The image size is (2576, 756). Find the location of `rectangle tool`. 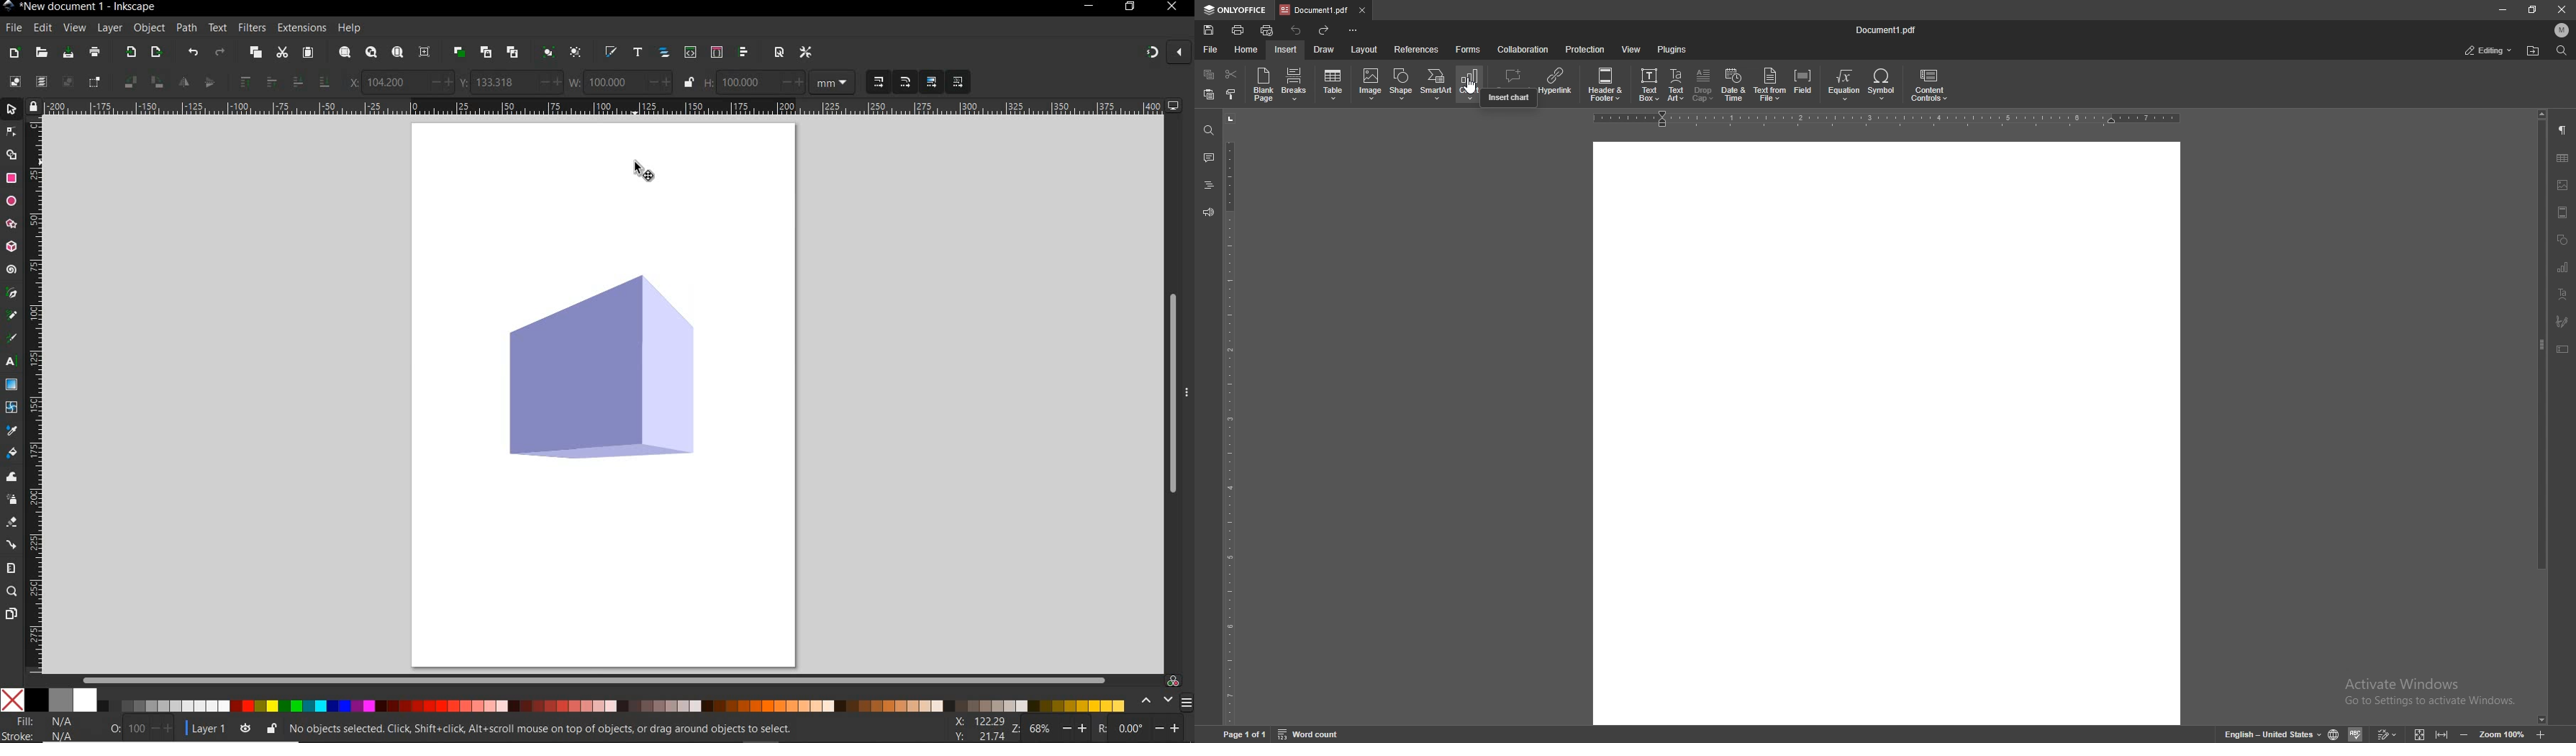

rectangle tool is located at coordinates (11, 179).